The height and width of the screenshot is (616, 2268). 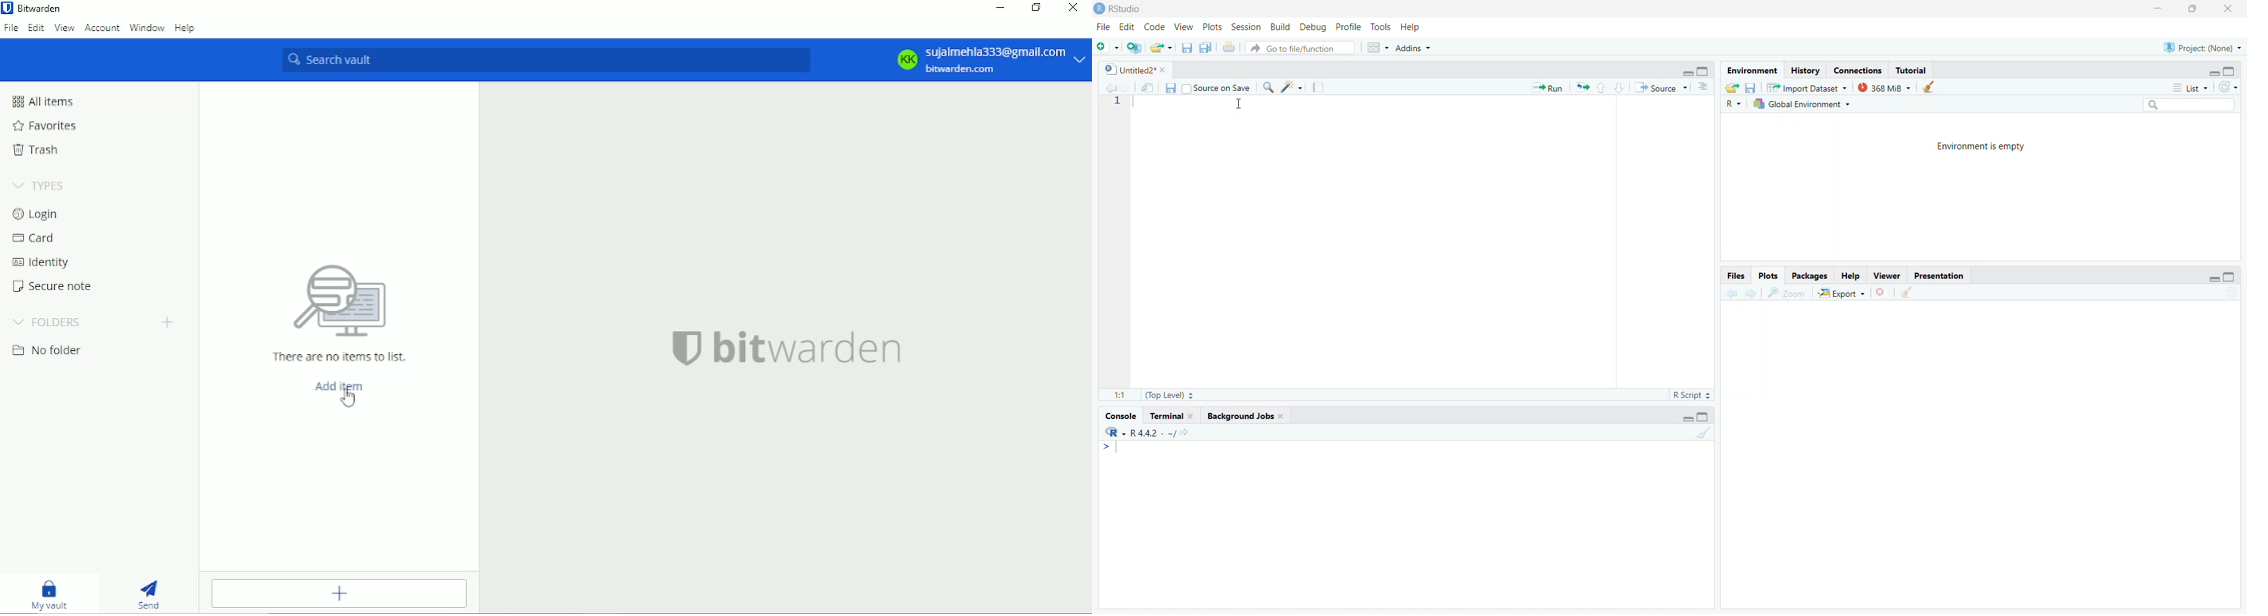 I want to click on e Tools, so click(x=1380, y=26).